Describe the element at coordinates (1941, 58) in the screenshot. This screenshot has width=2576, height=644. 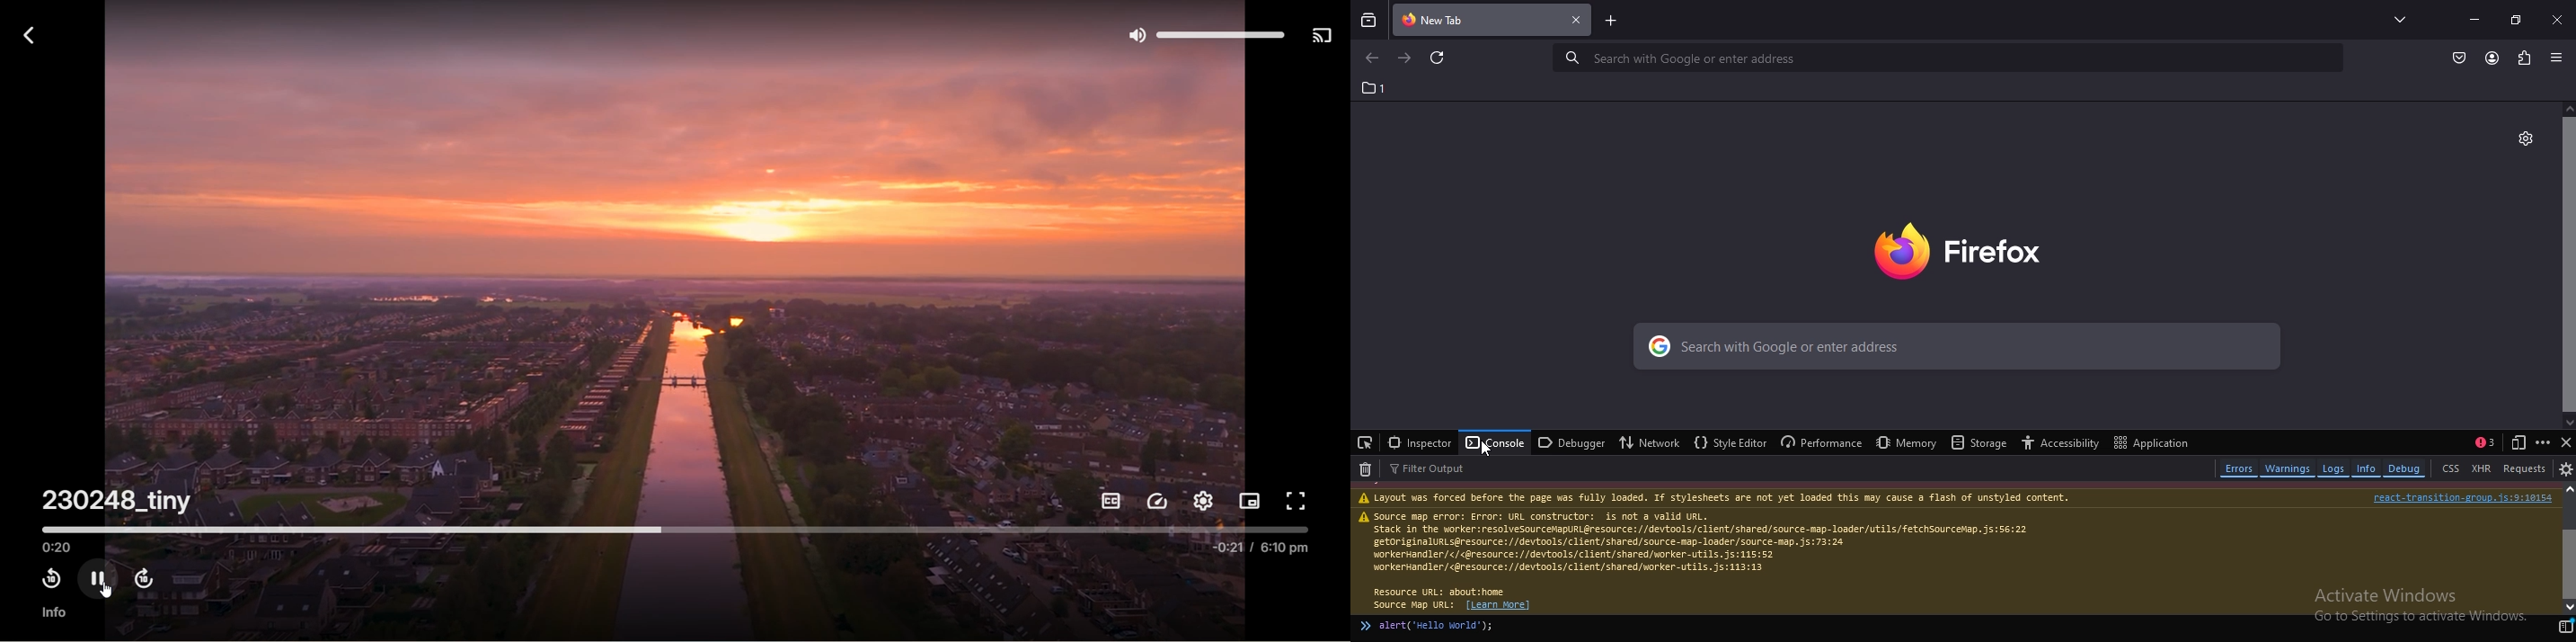
I see `serach` at that location.